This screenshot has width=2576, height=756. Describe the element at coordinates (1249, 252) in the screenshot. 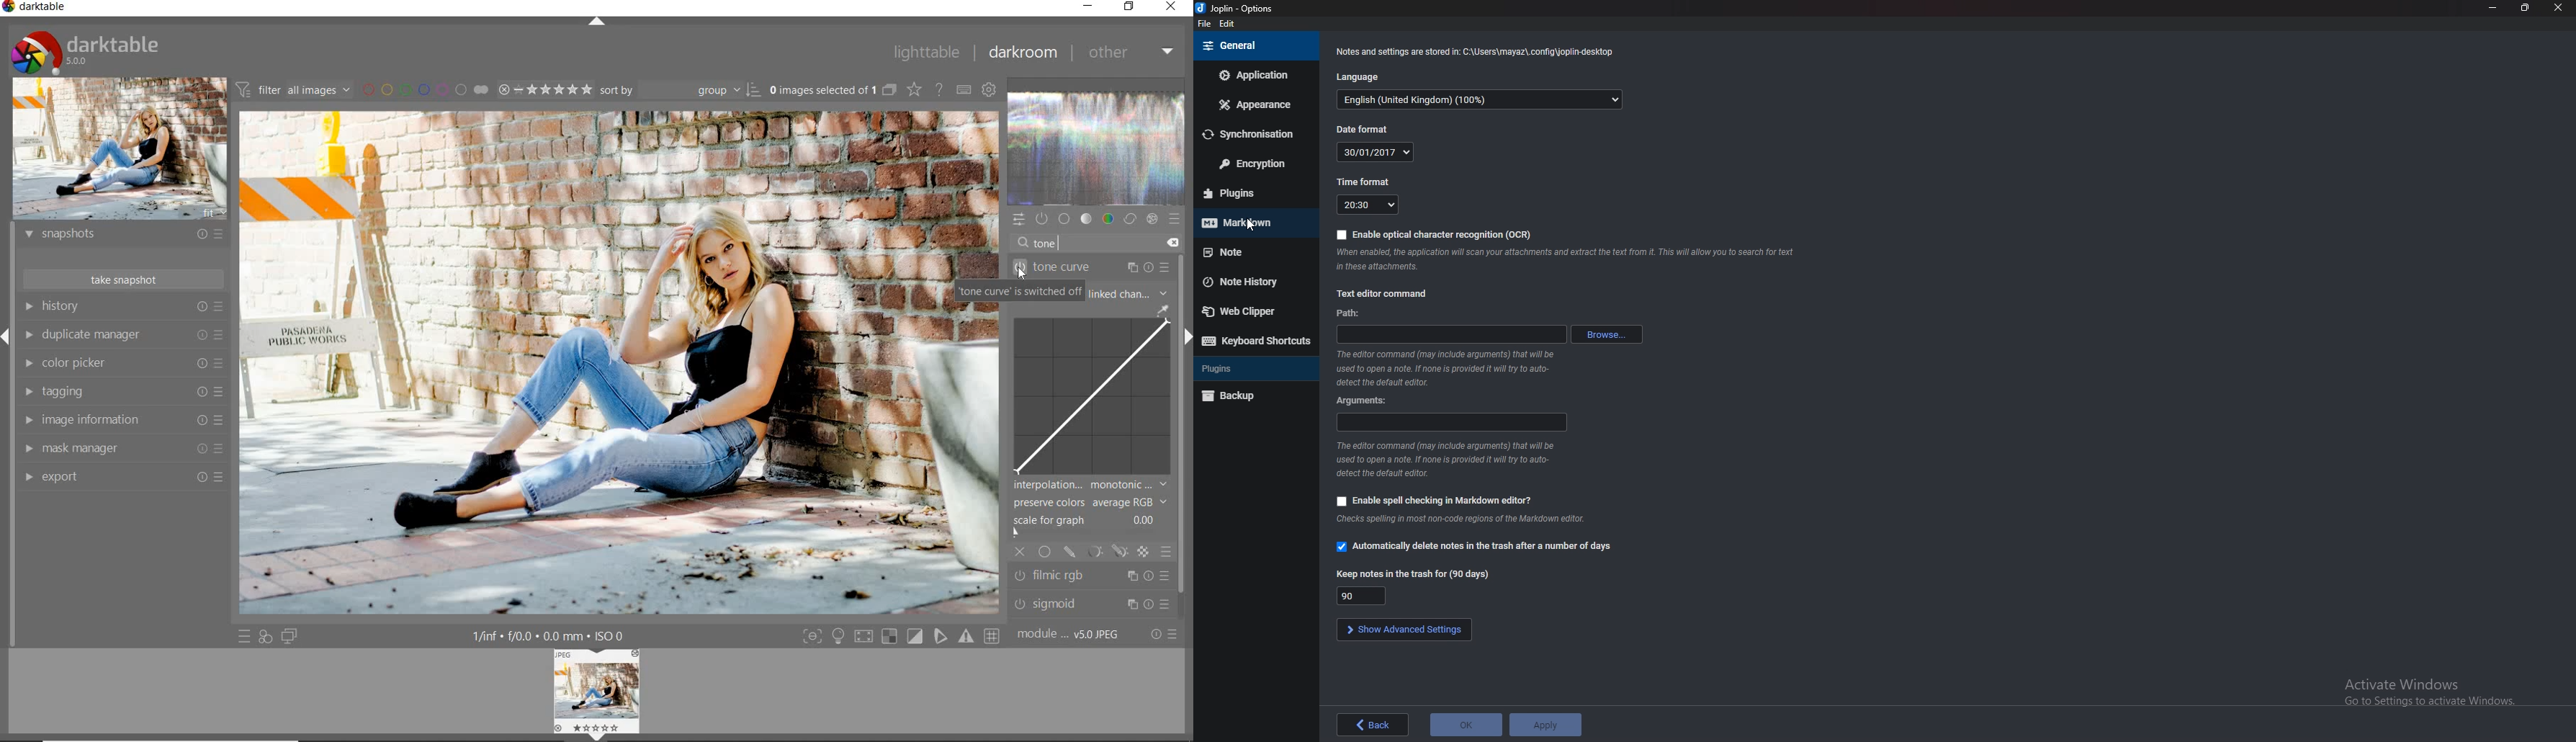

I see `Note` at that location.